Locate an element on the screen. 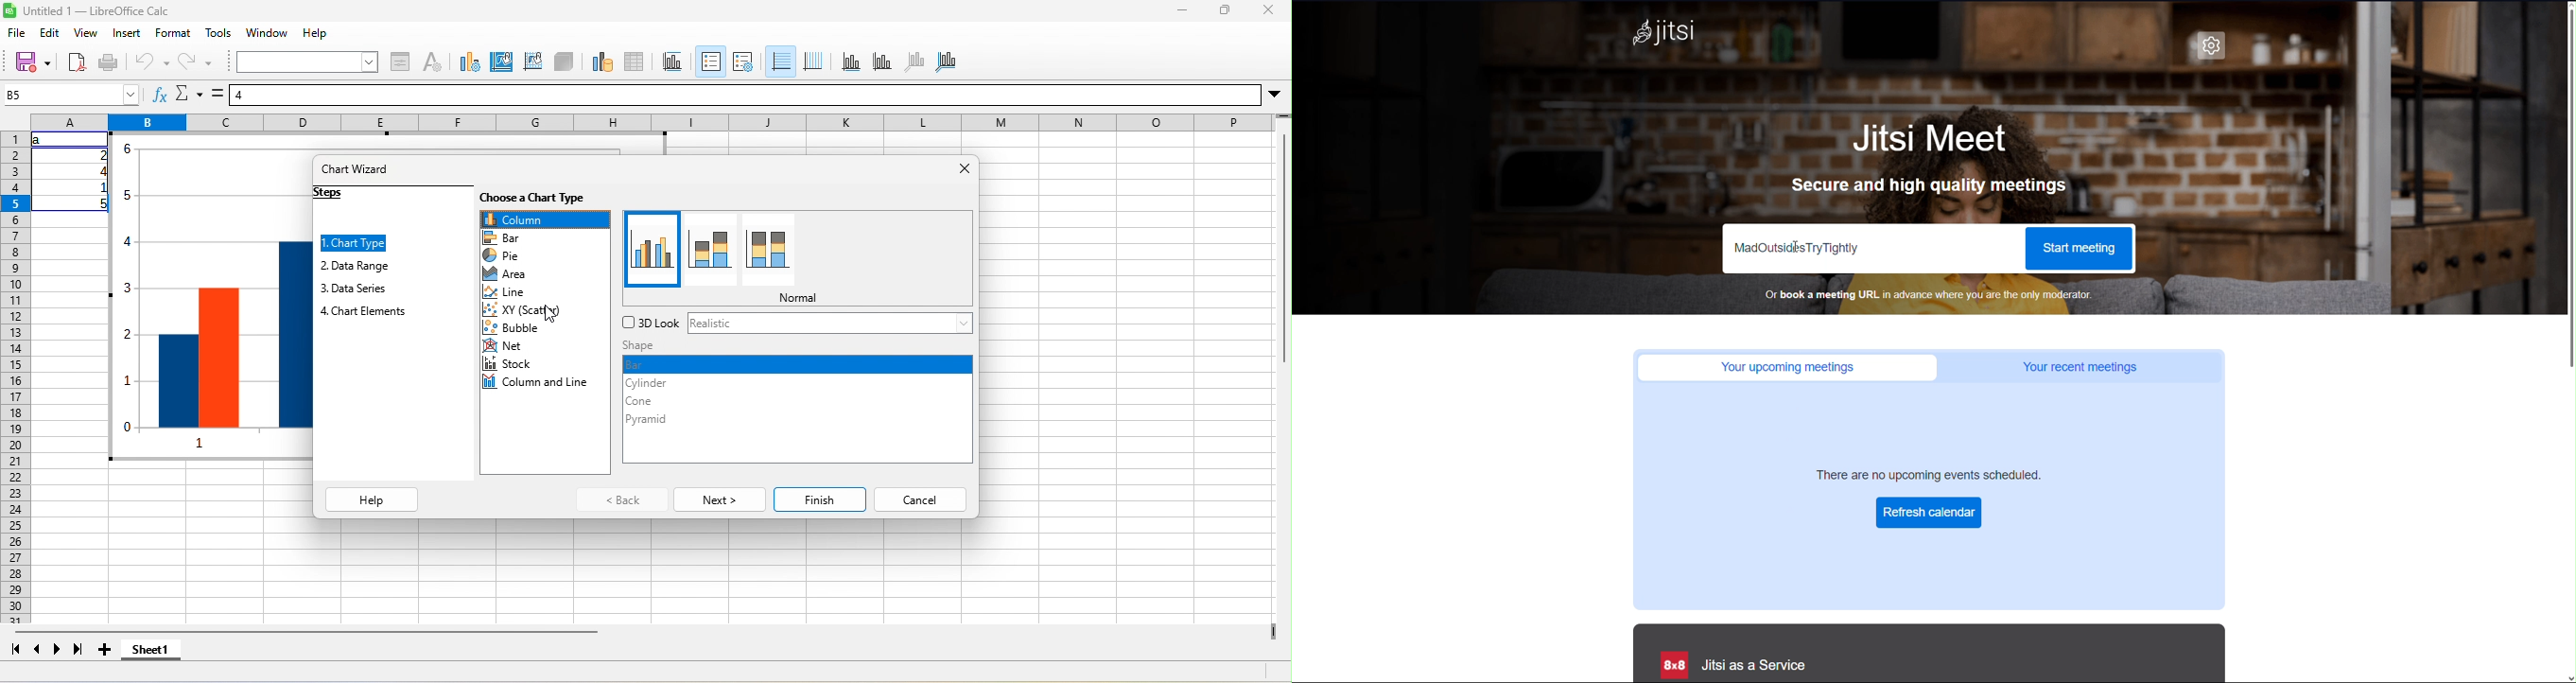  x axis is located at coordinates (851, 63).